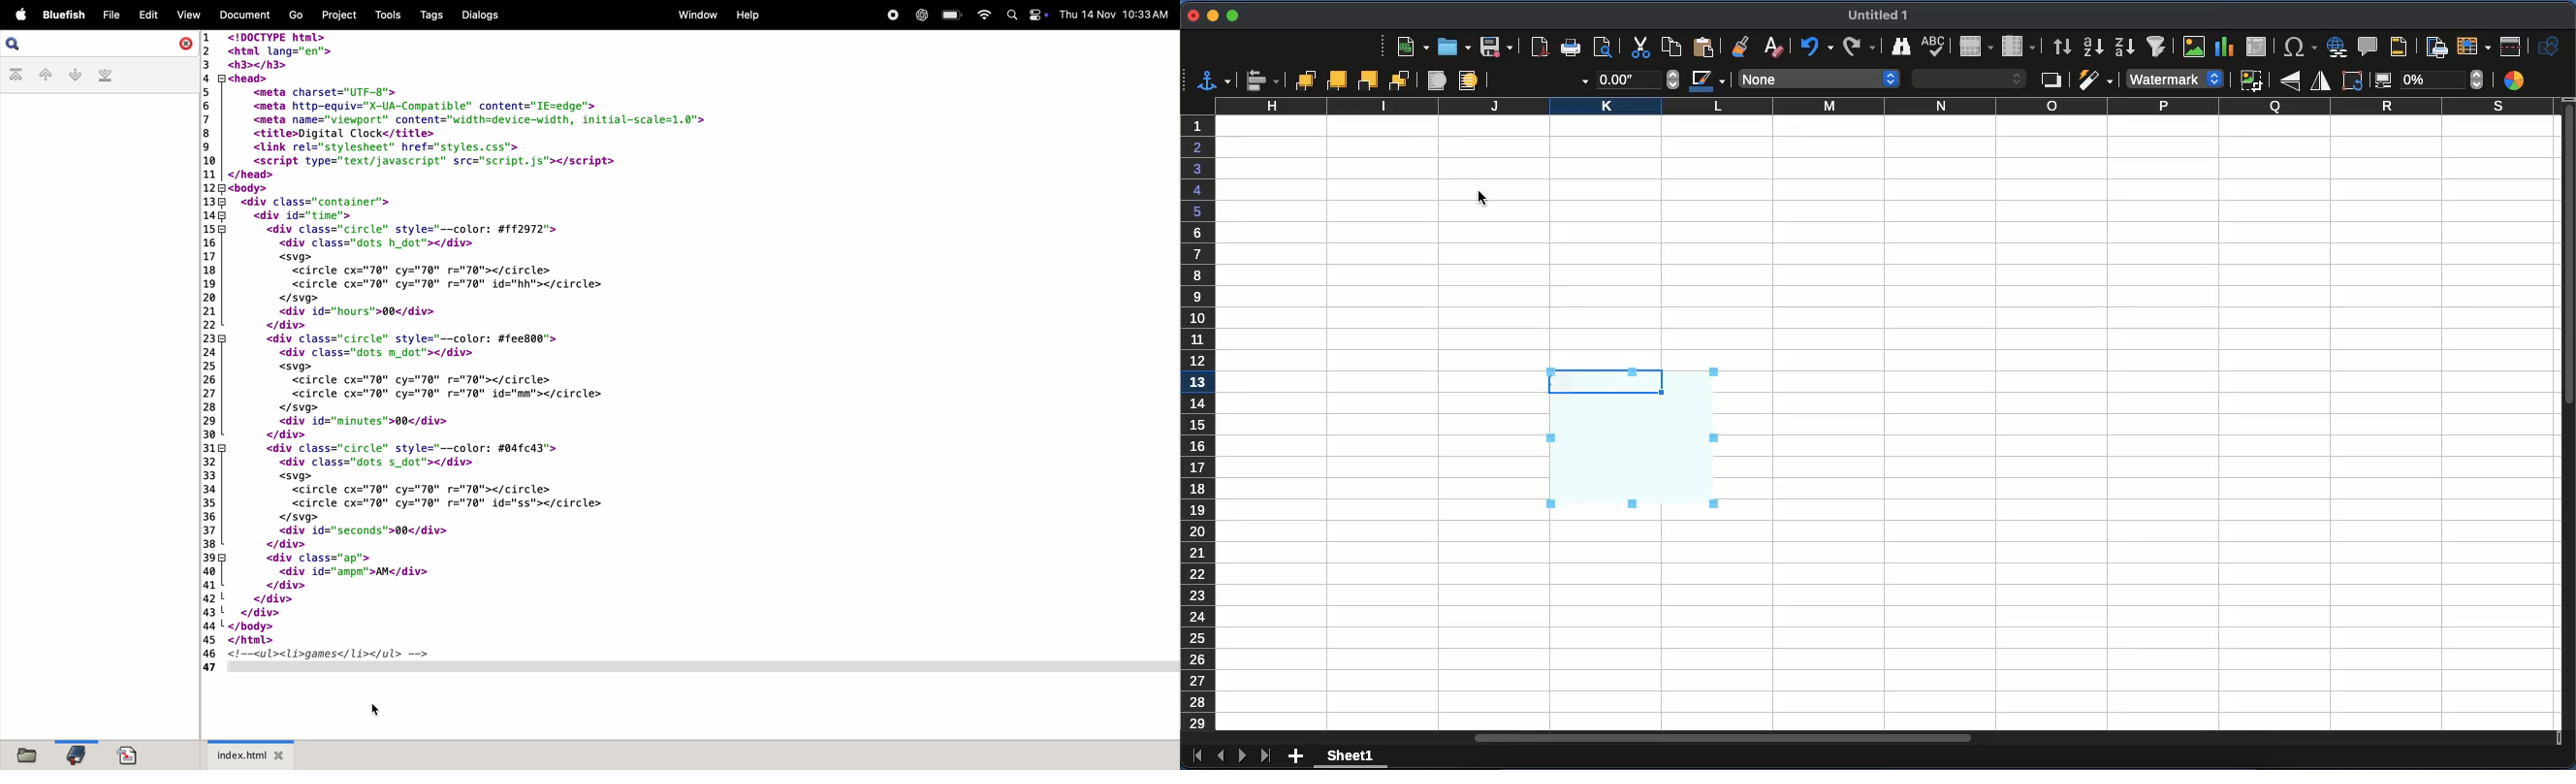  What do you see at coordinates (1435, 81) in the screenshot?
I see `foreground` at bounding box center [1435, 81].